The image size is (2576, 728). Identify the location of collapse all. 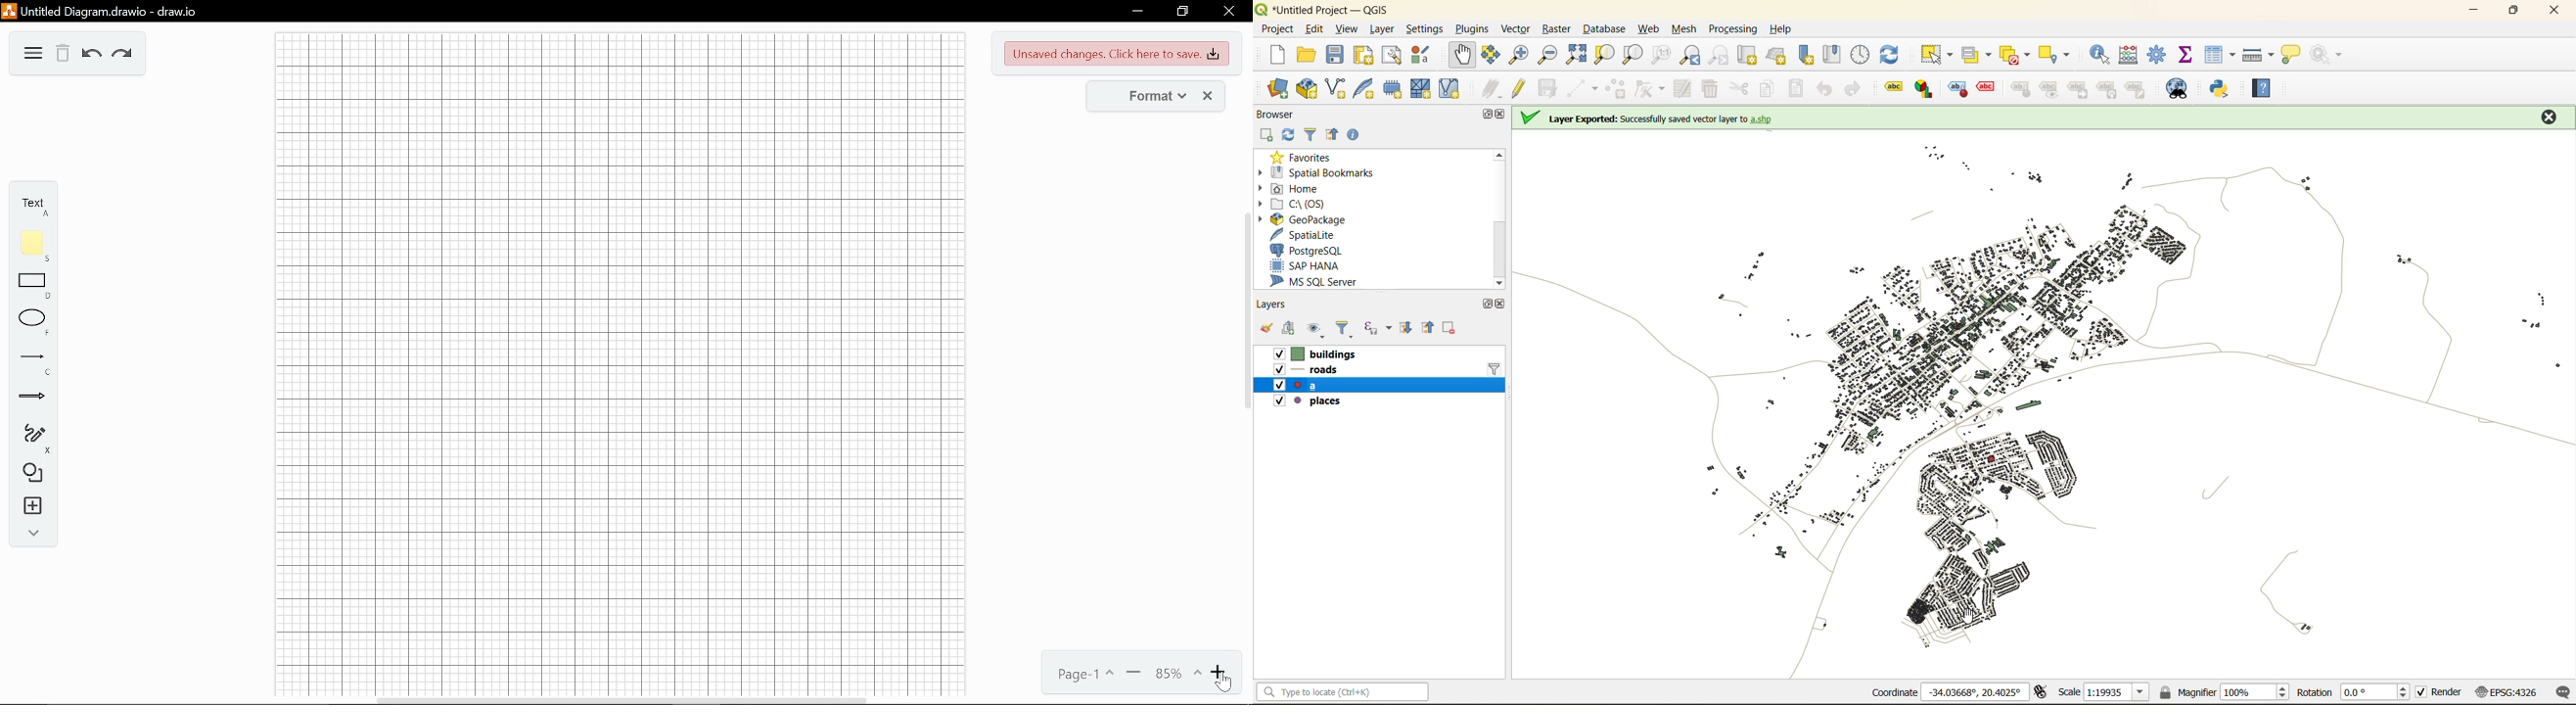
(1431, 329).